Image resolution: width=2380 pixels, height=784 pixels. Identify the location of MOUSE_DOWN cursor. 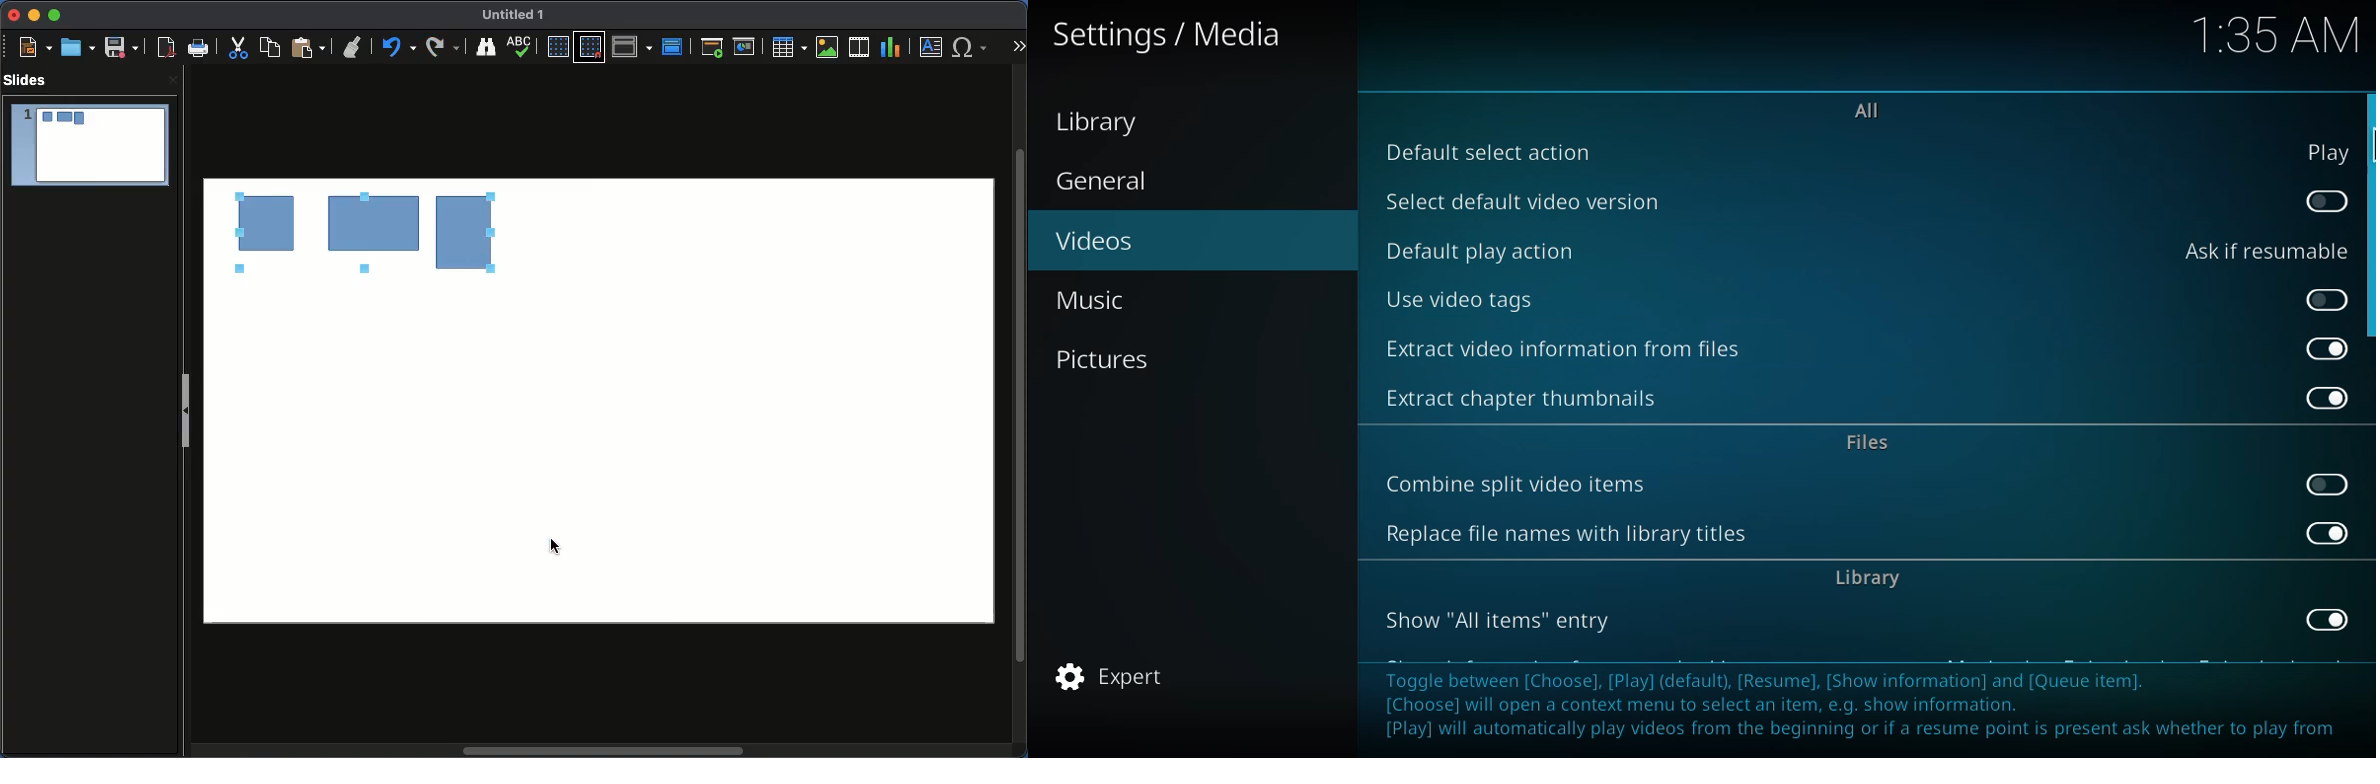
(2367, 148).